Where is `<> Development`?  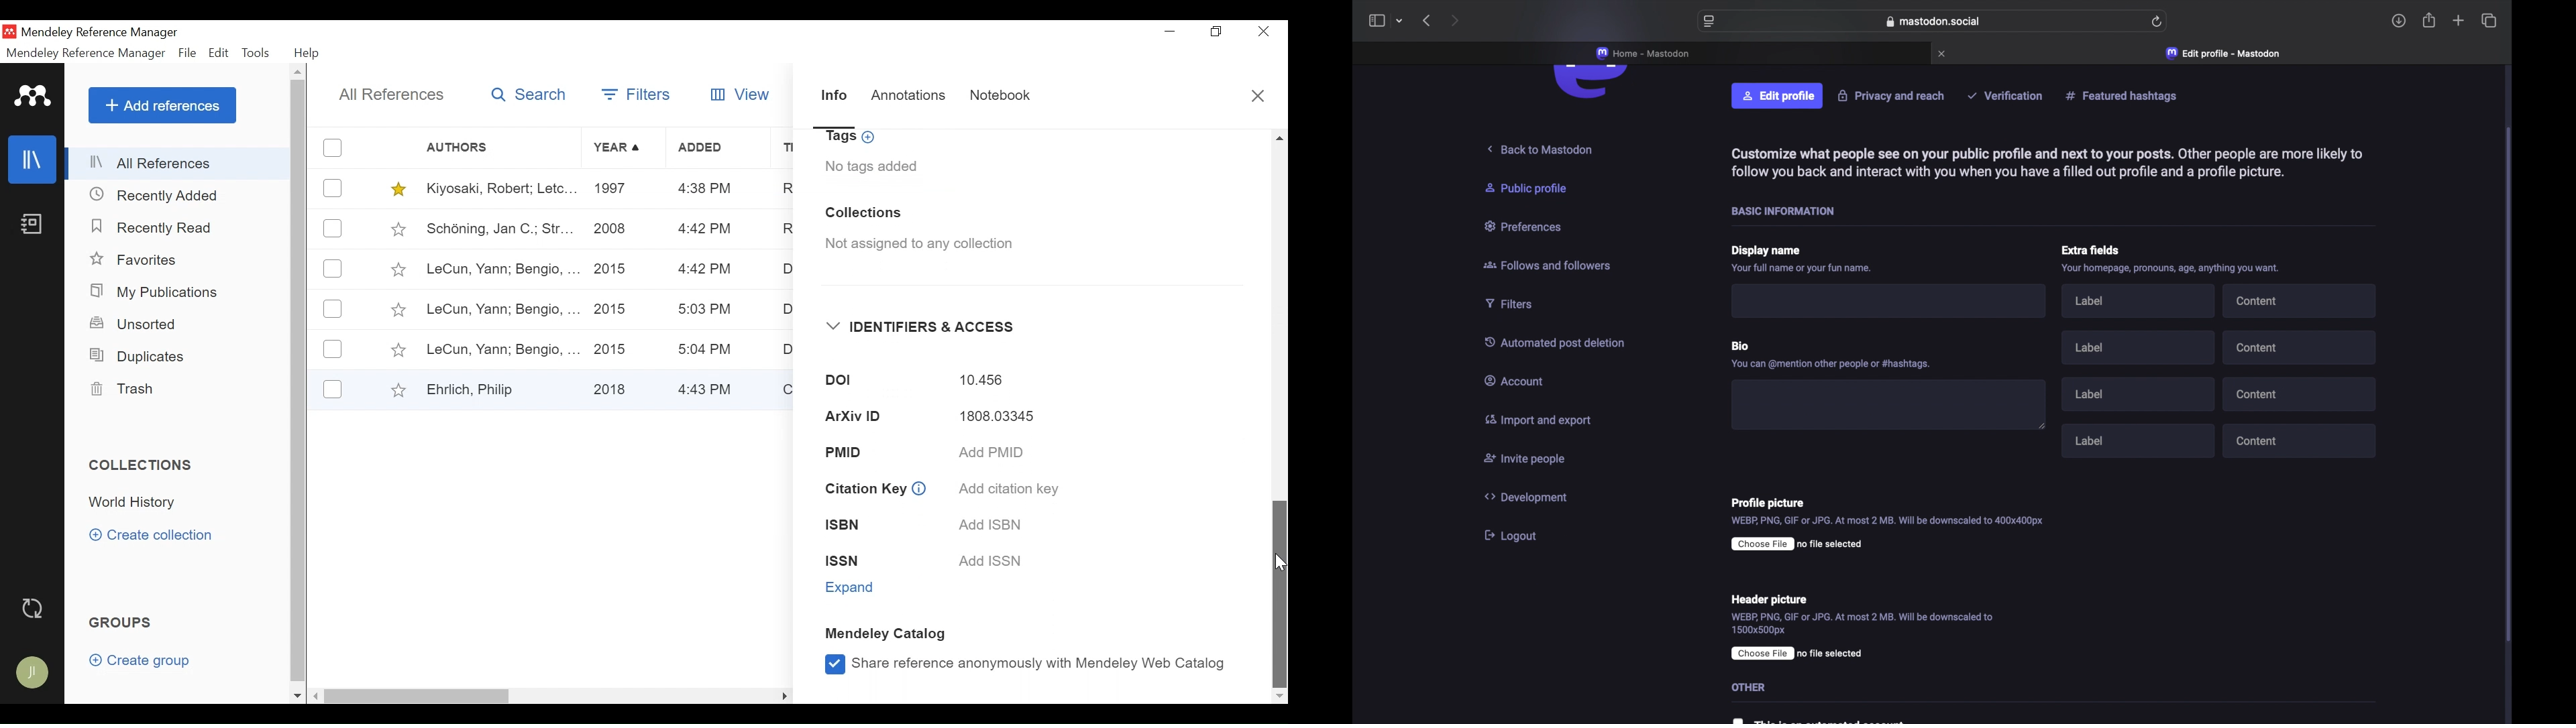
<> Development is located at coordinates (1527, 495).